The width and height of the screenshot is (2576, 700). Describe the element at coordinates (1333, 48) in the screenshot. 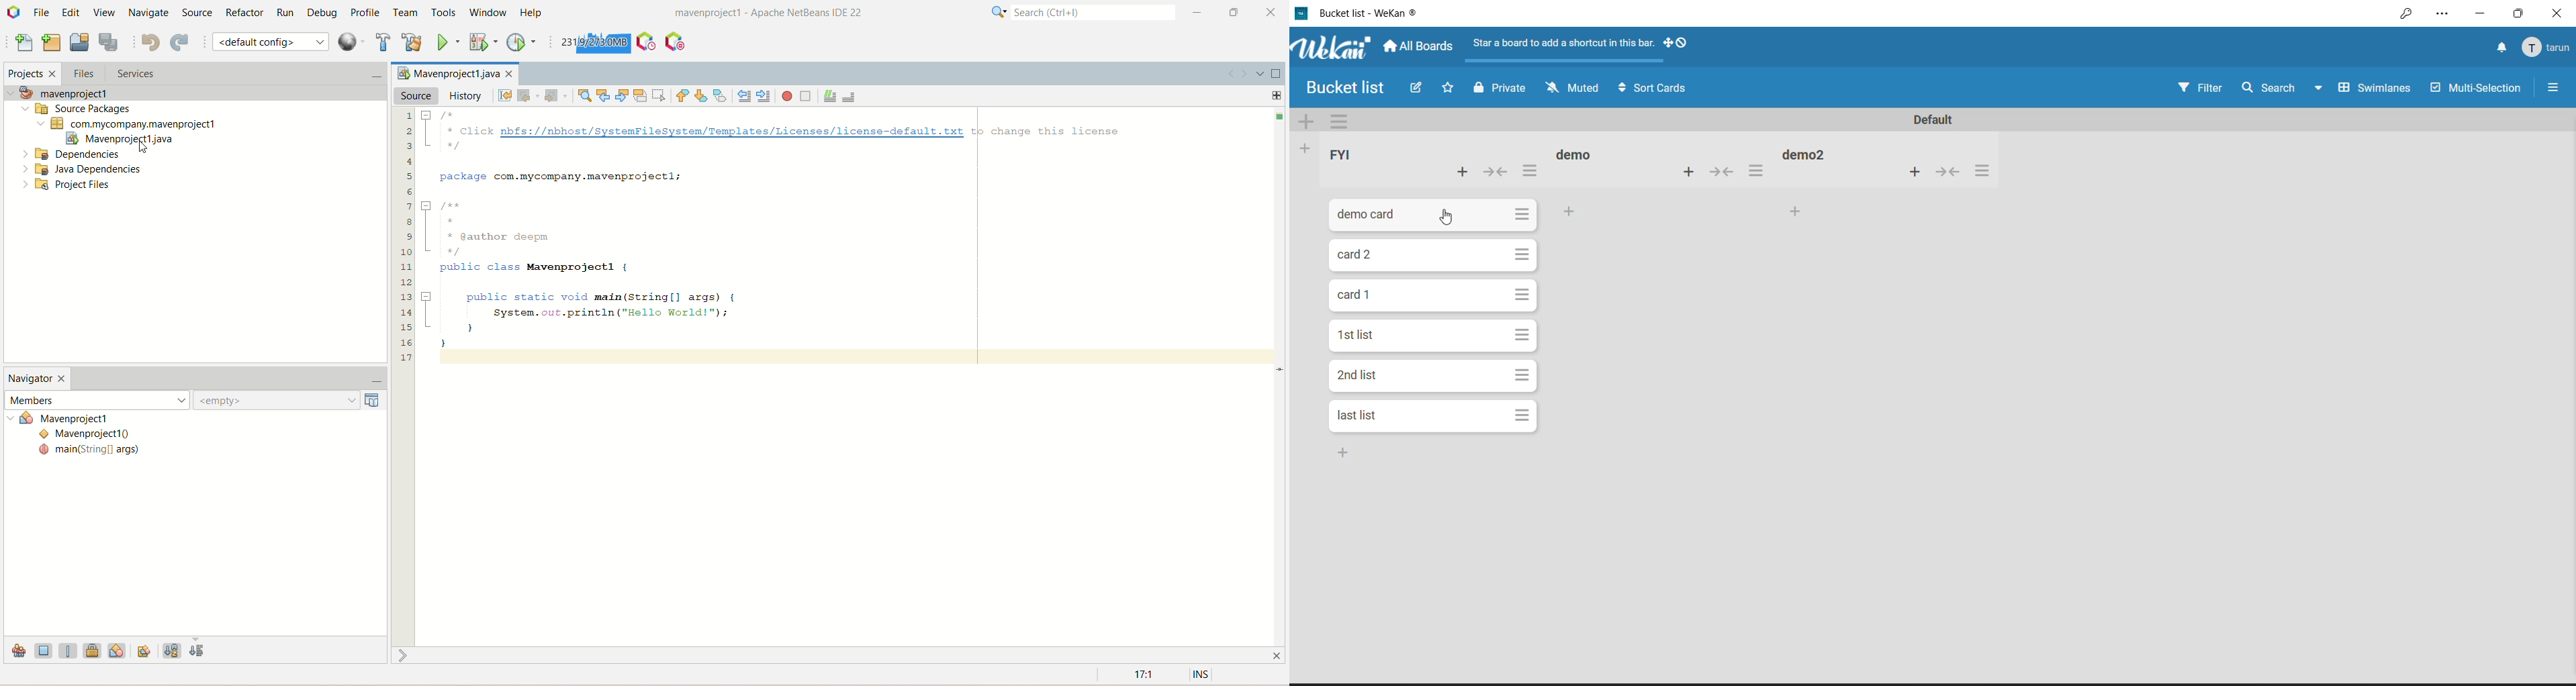

I see `app name and logo` at that location.